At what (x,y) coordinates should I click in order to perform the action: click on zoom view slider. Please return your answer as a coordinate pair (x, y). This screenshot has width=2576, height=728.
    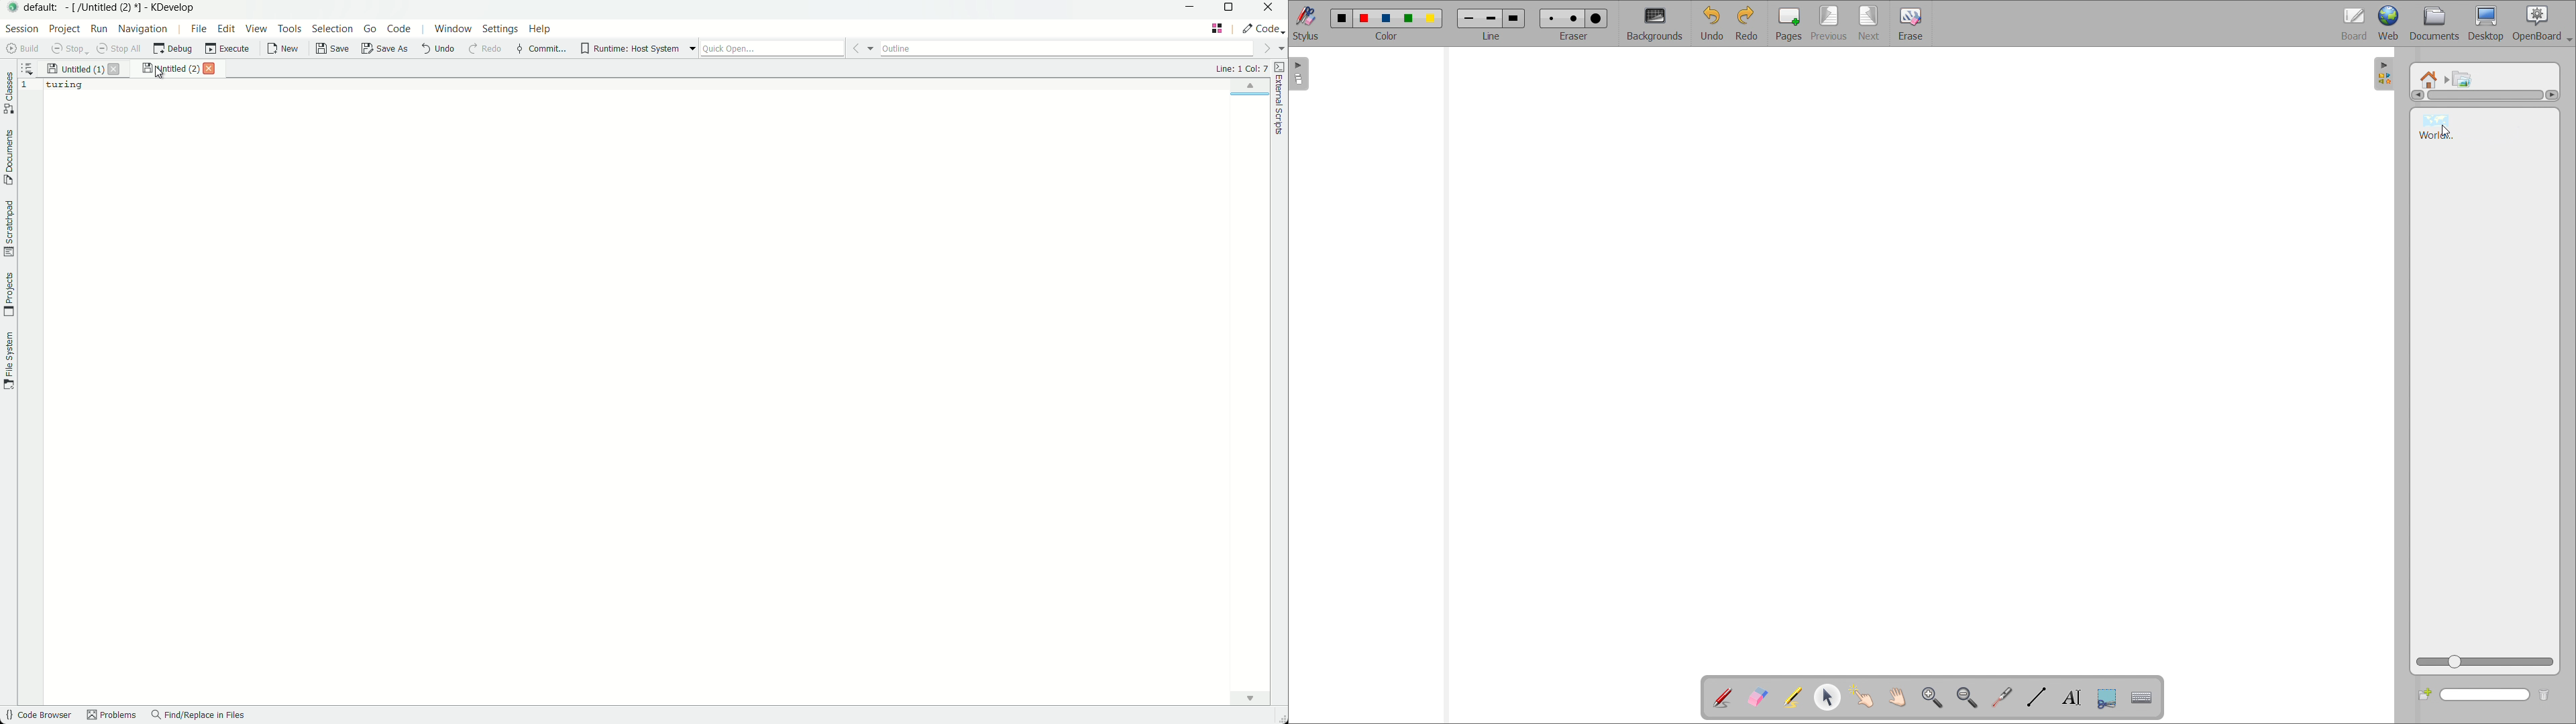
    Looking at the image, I should click on (2485, 662).